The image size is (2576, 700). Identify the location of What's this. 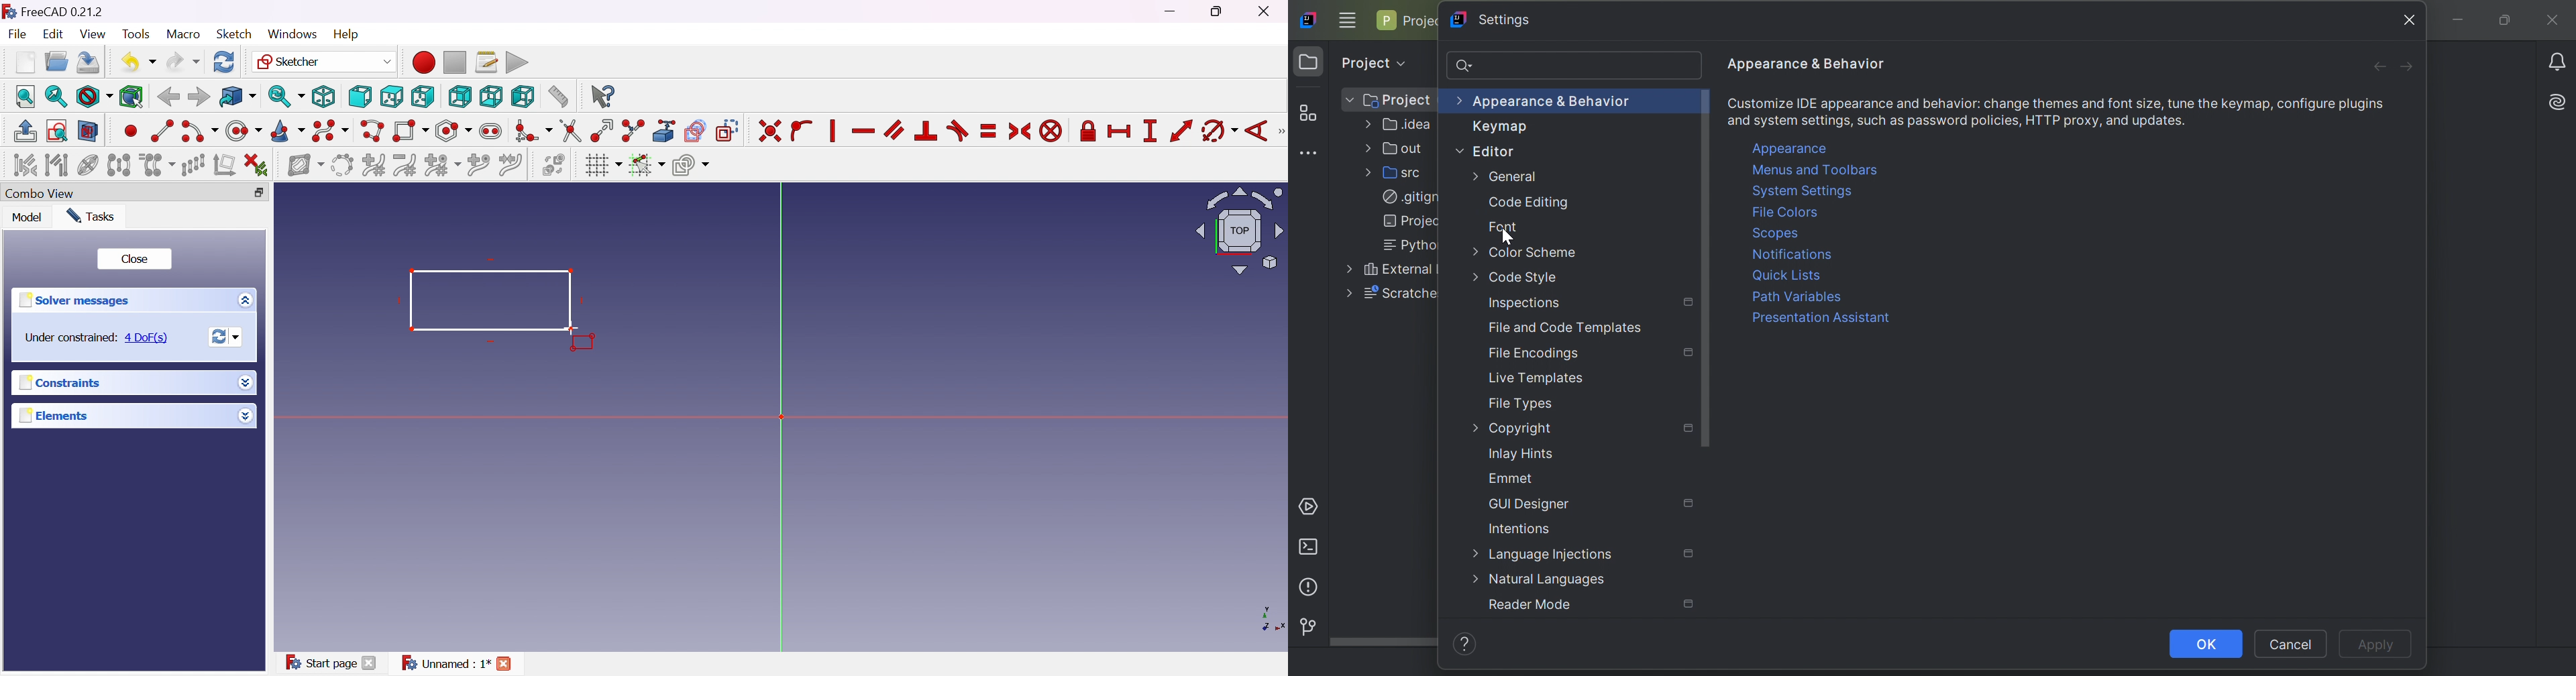
(602, 97).